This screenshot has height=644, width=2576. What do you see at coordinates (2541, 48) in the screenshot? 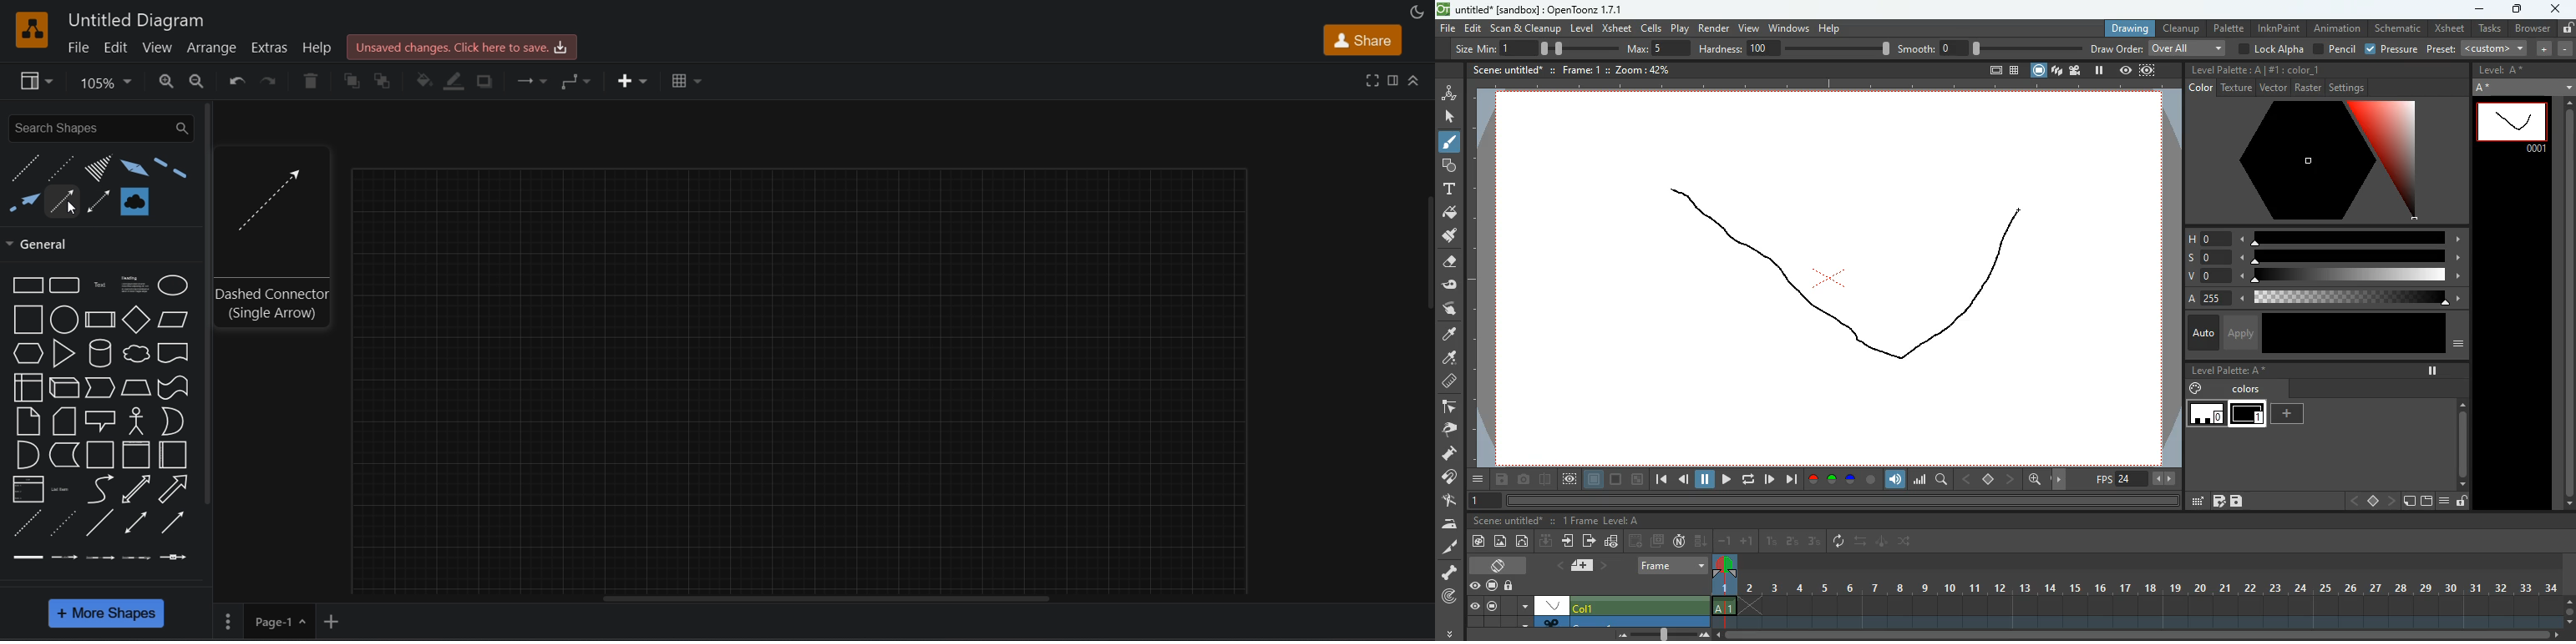
I see `increase` at bounding box center [2541, 48].